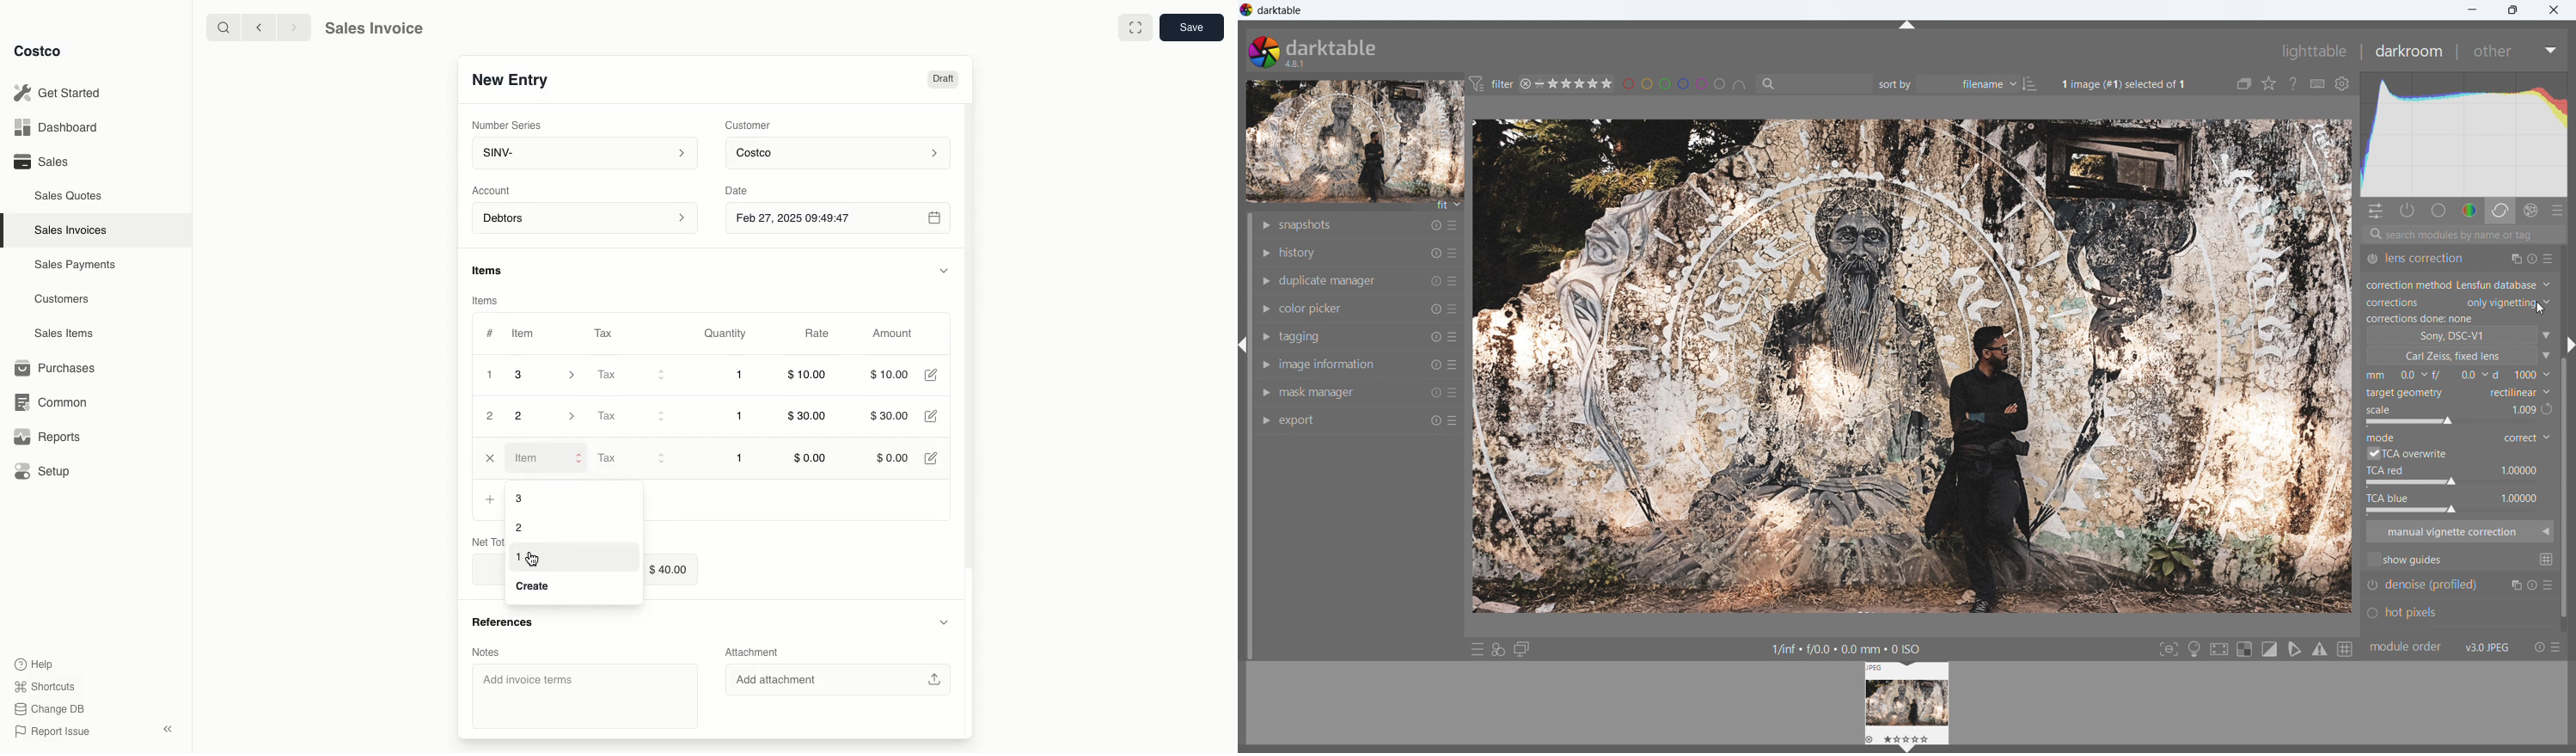 The image size is (2576, 756). I want to click on Tax, so click(630, 376).